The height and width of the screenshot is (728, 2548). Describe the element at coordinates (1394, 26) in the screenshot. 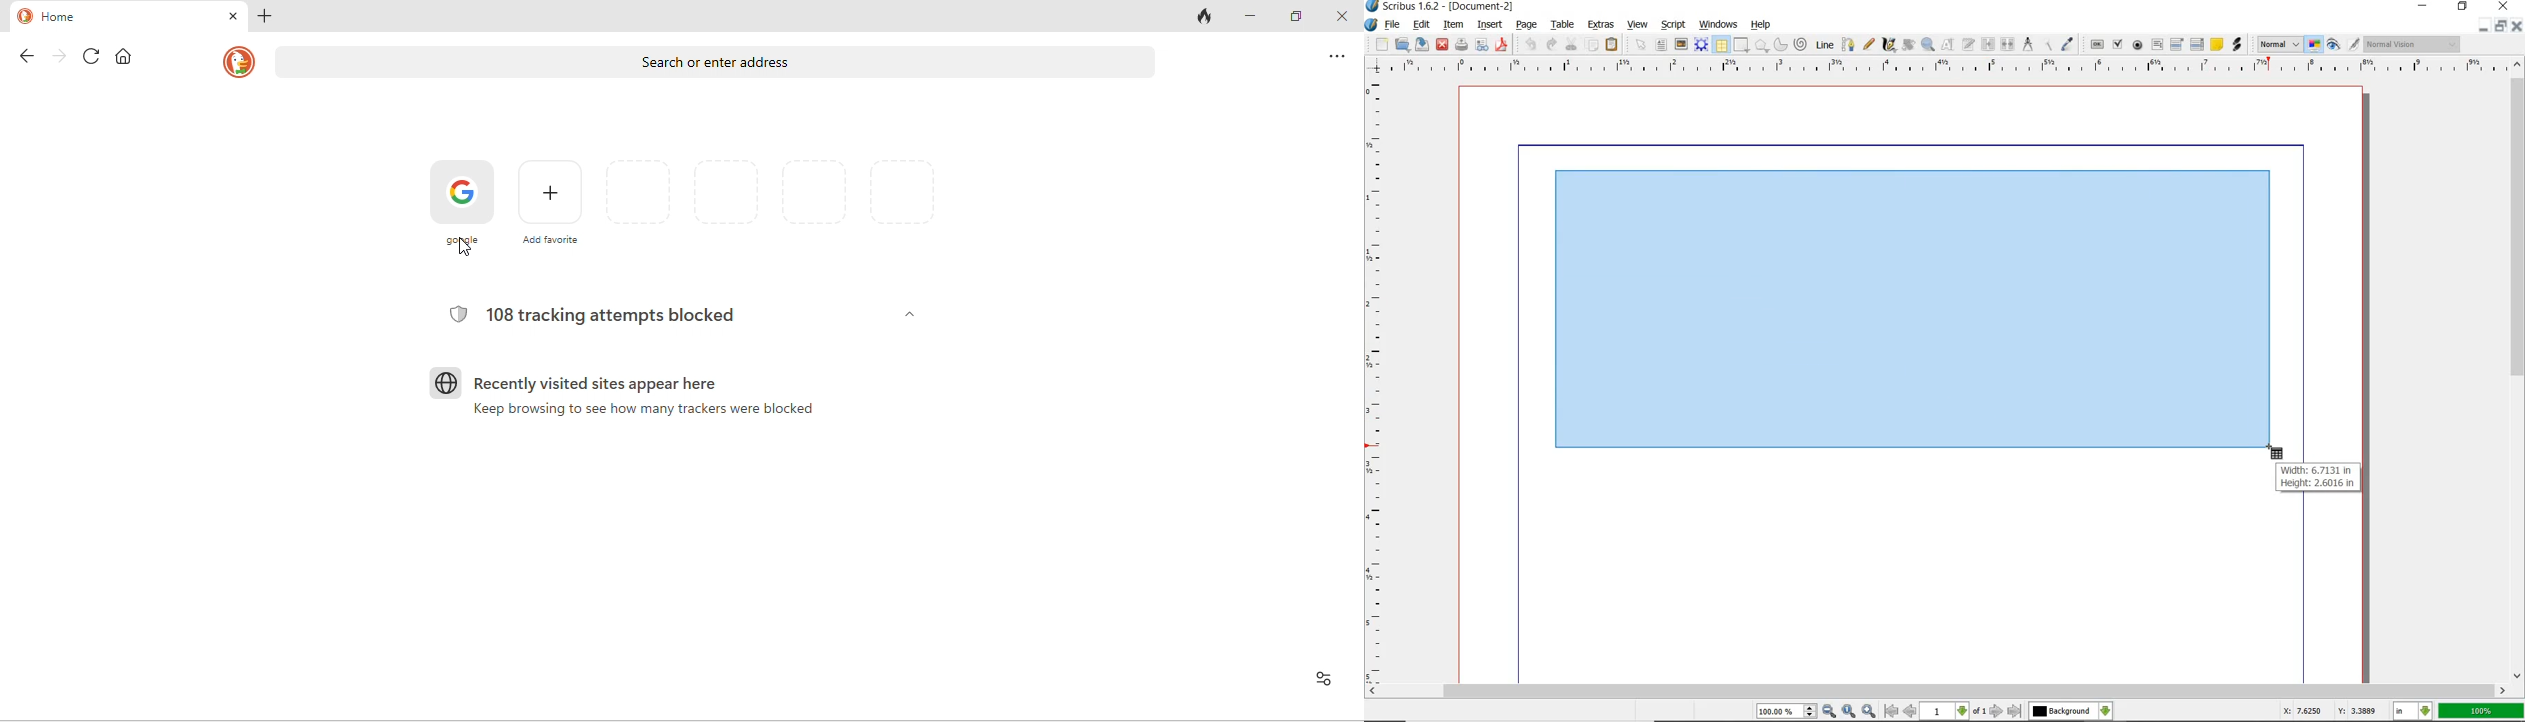

I see `file` at that location.